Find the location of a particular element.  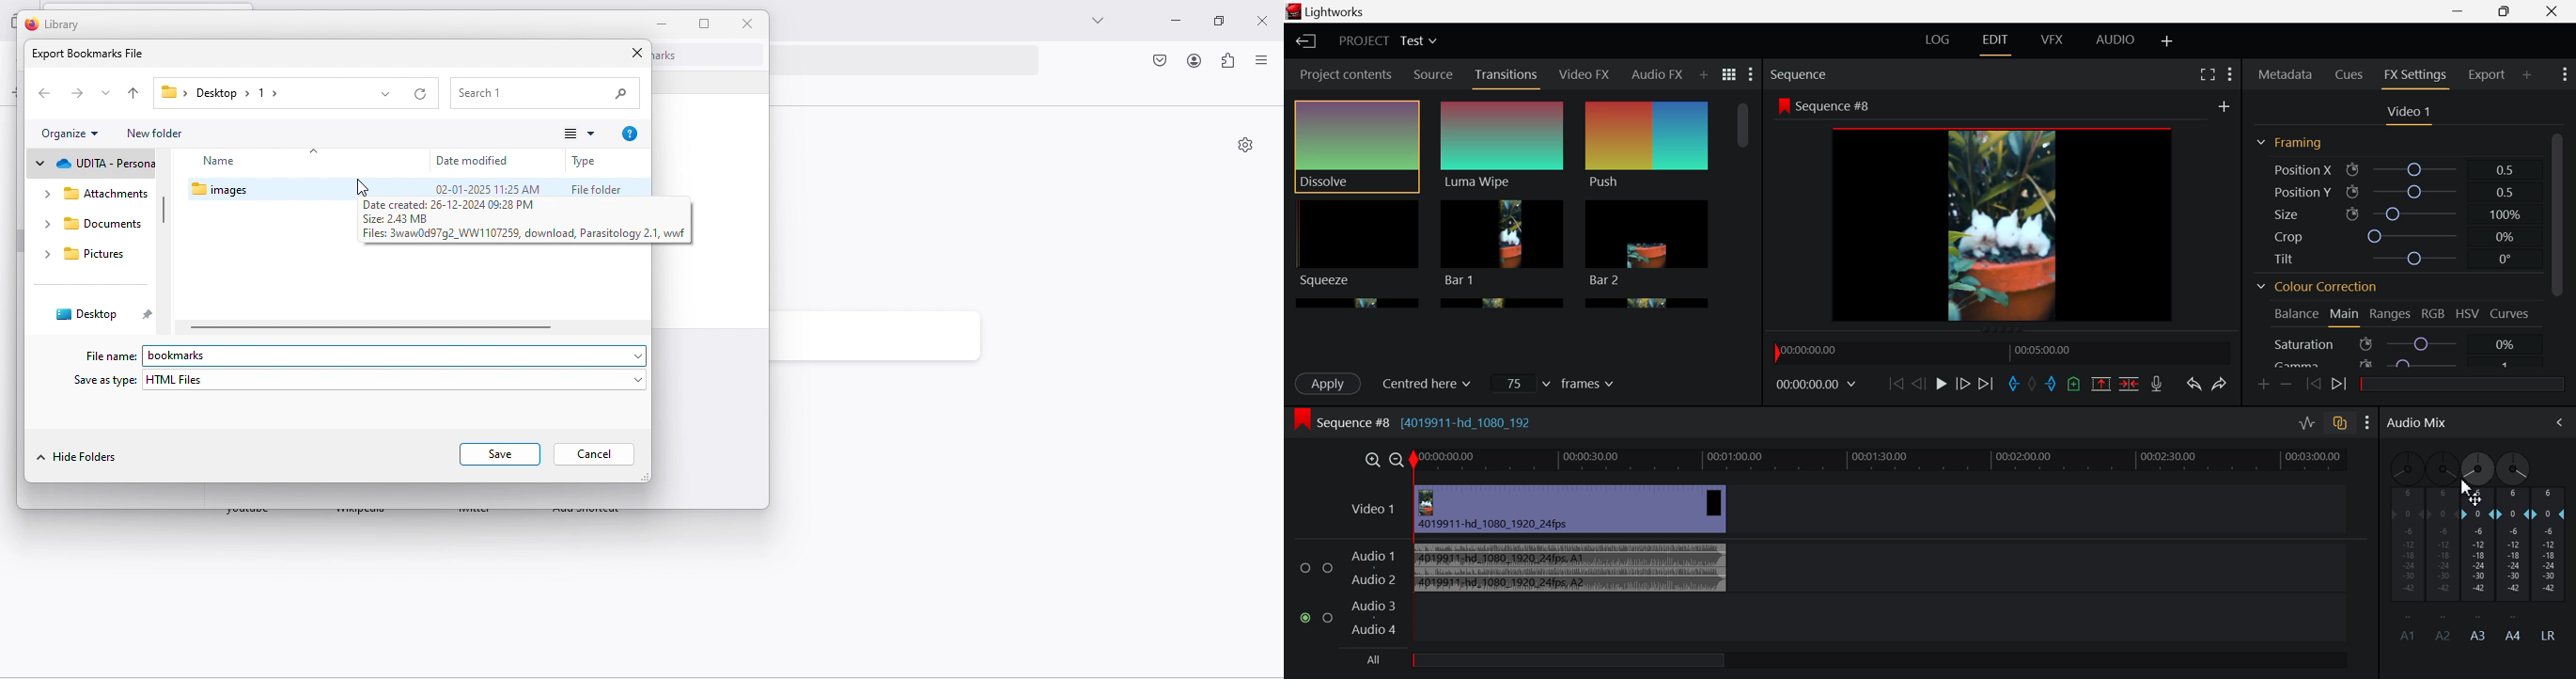

Mark Cue is located at coordinates (2073, 384).